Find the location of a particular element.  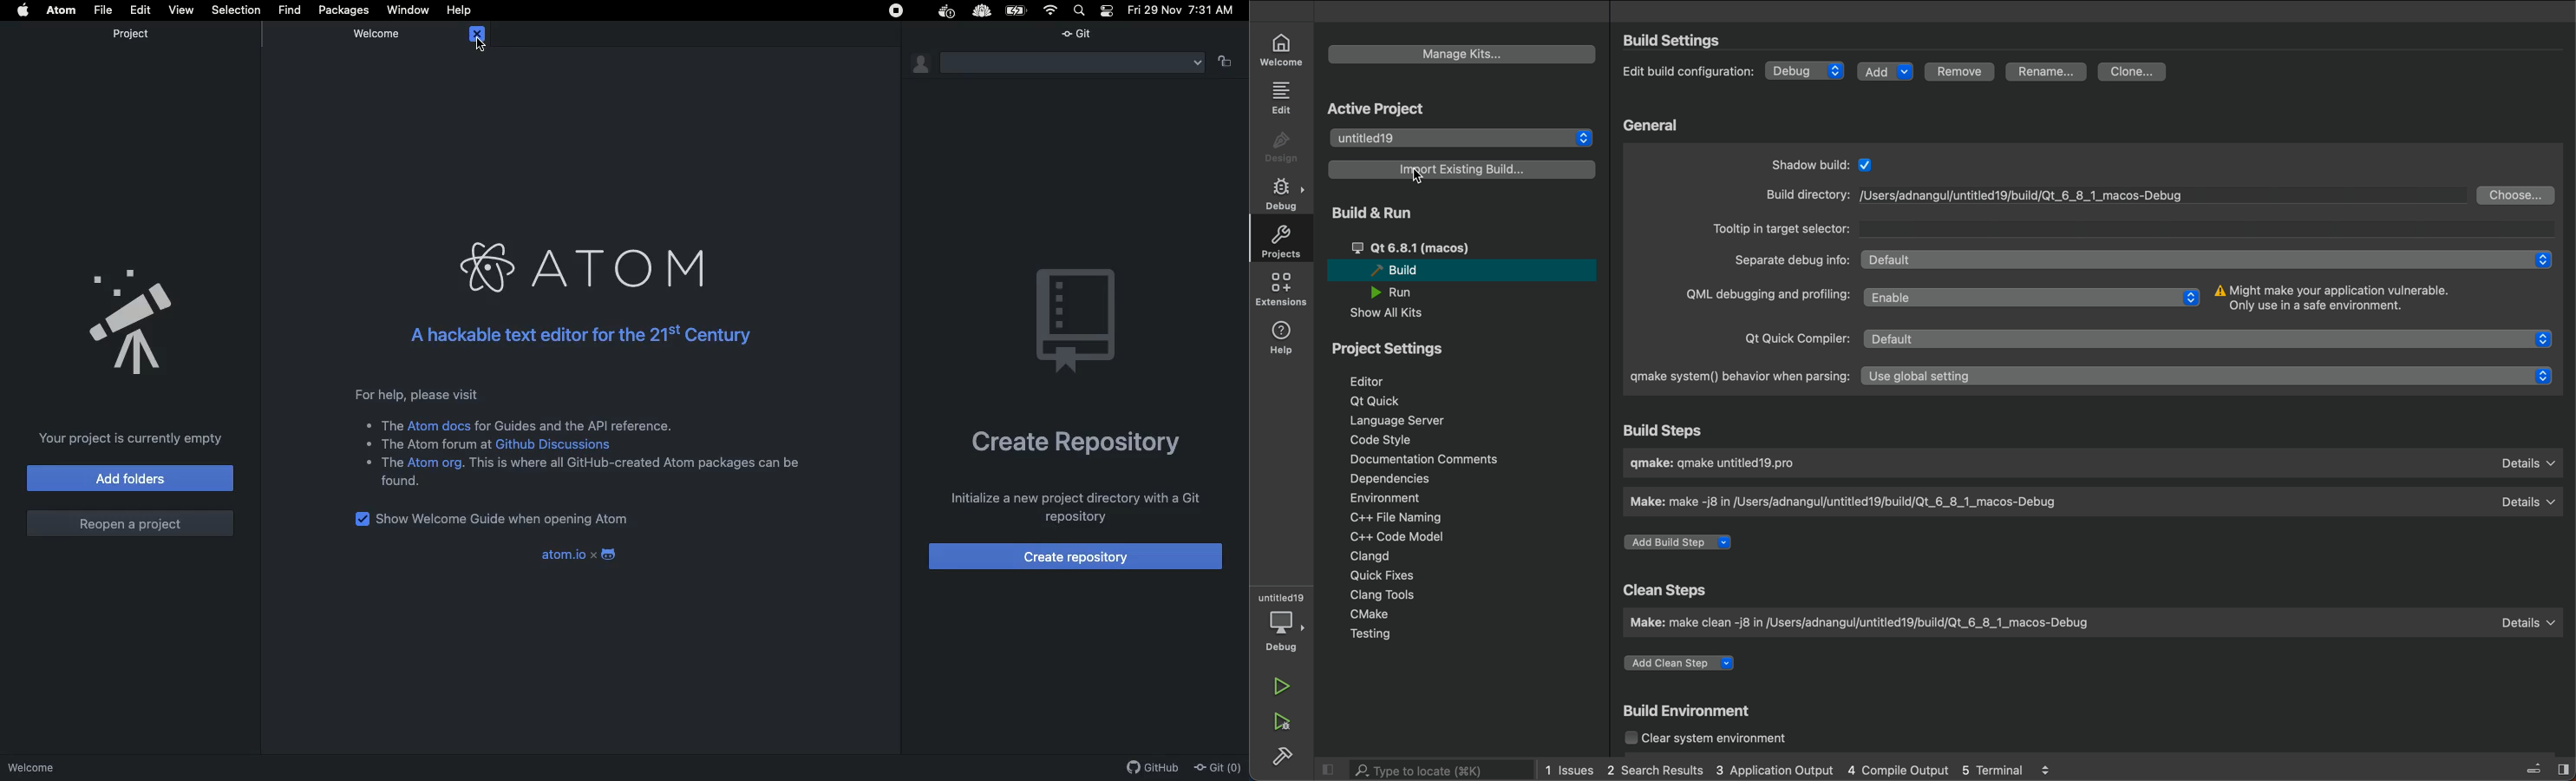

qt quick is located at coordinates (1378, 402).